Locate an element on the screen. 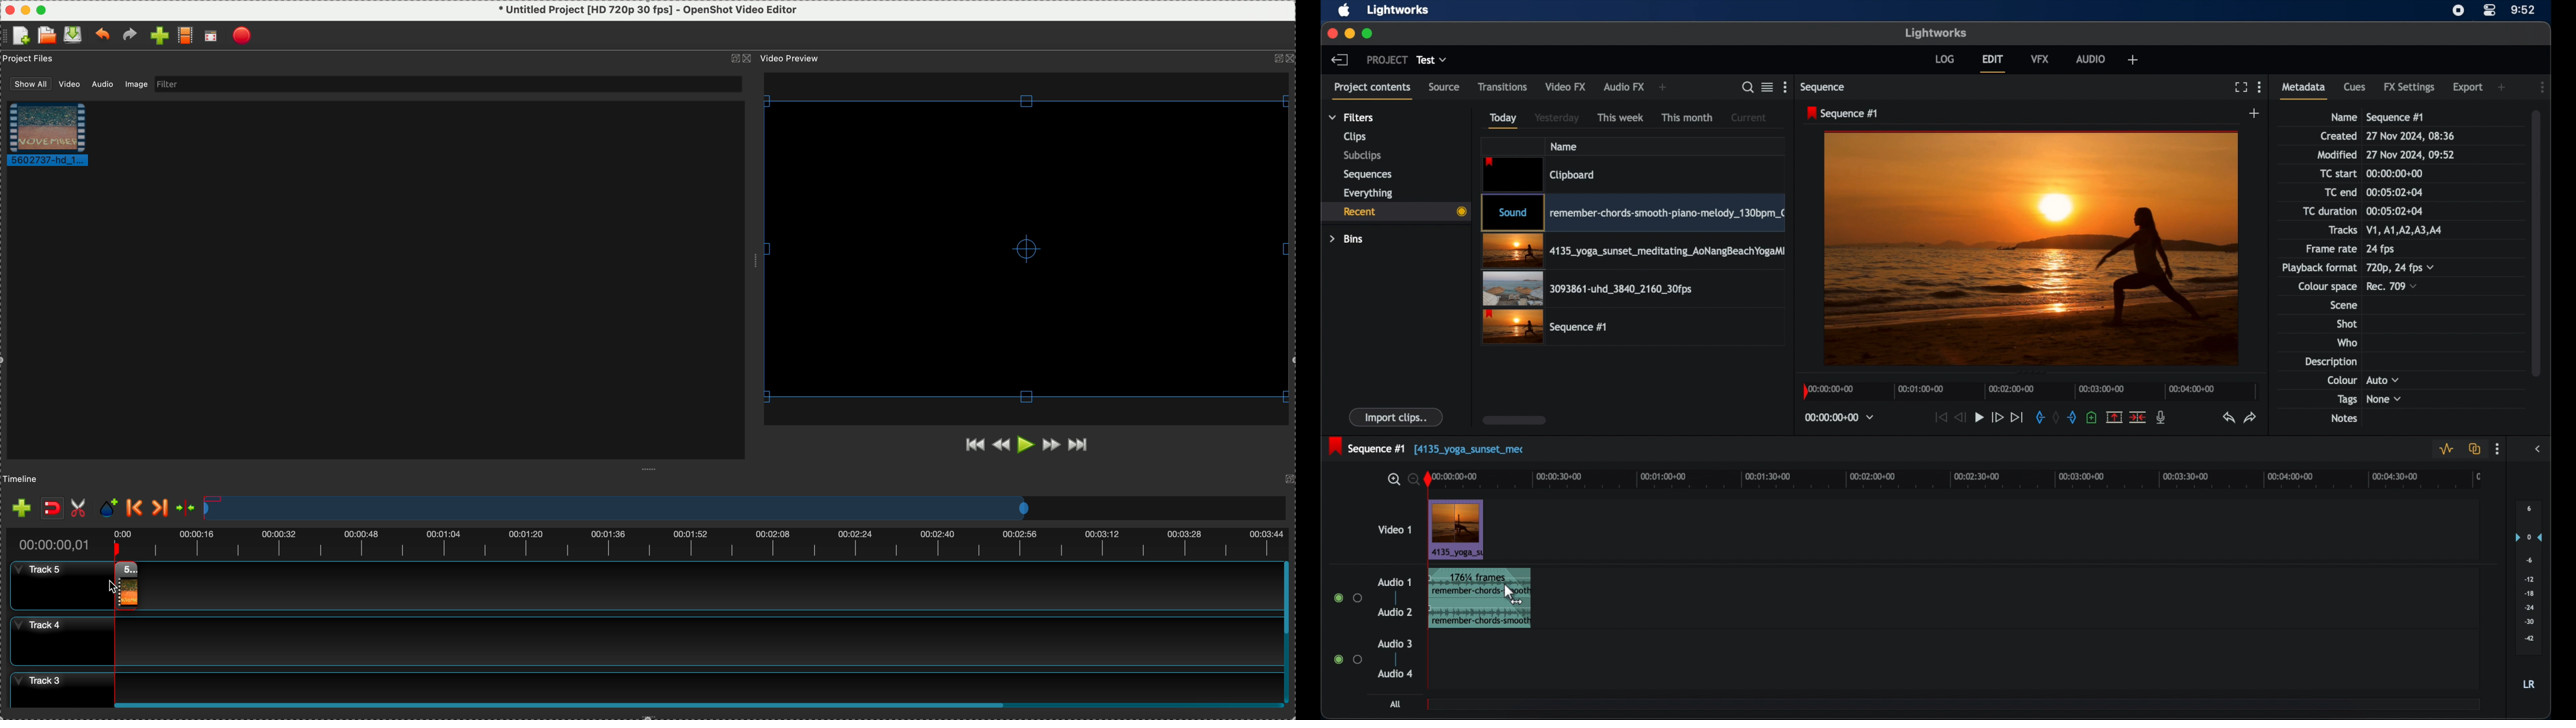 This screenshot has width=2576, height=728. video clip is located at coordinates (1632, 213).